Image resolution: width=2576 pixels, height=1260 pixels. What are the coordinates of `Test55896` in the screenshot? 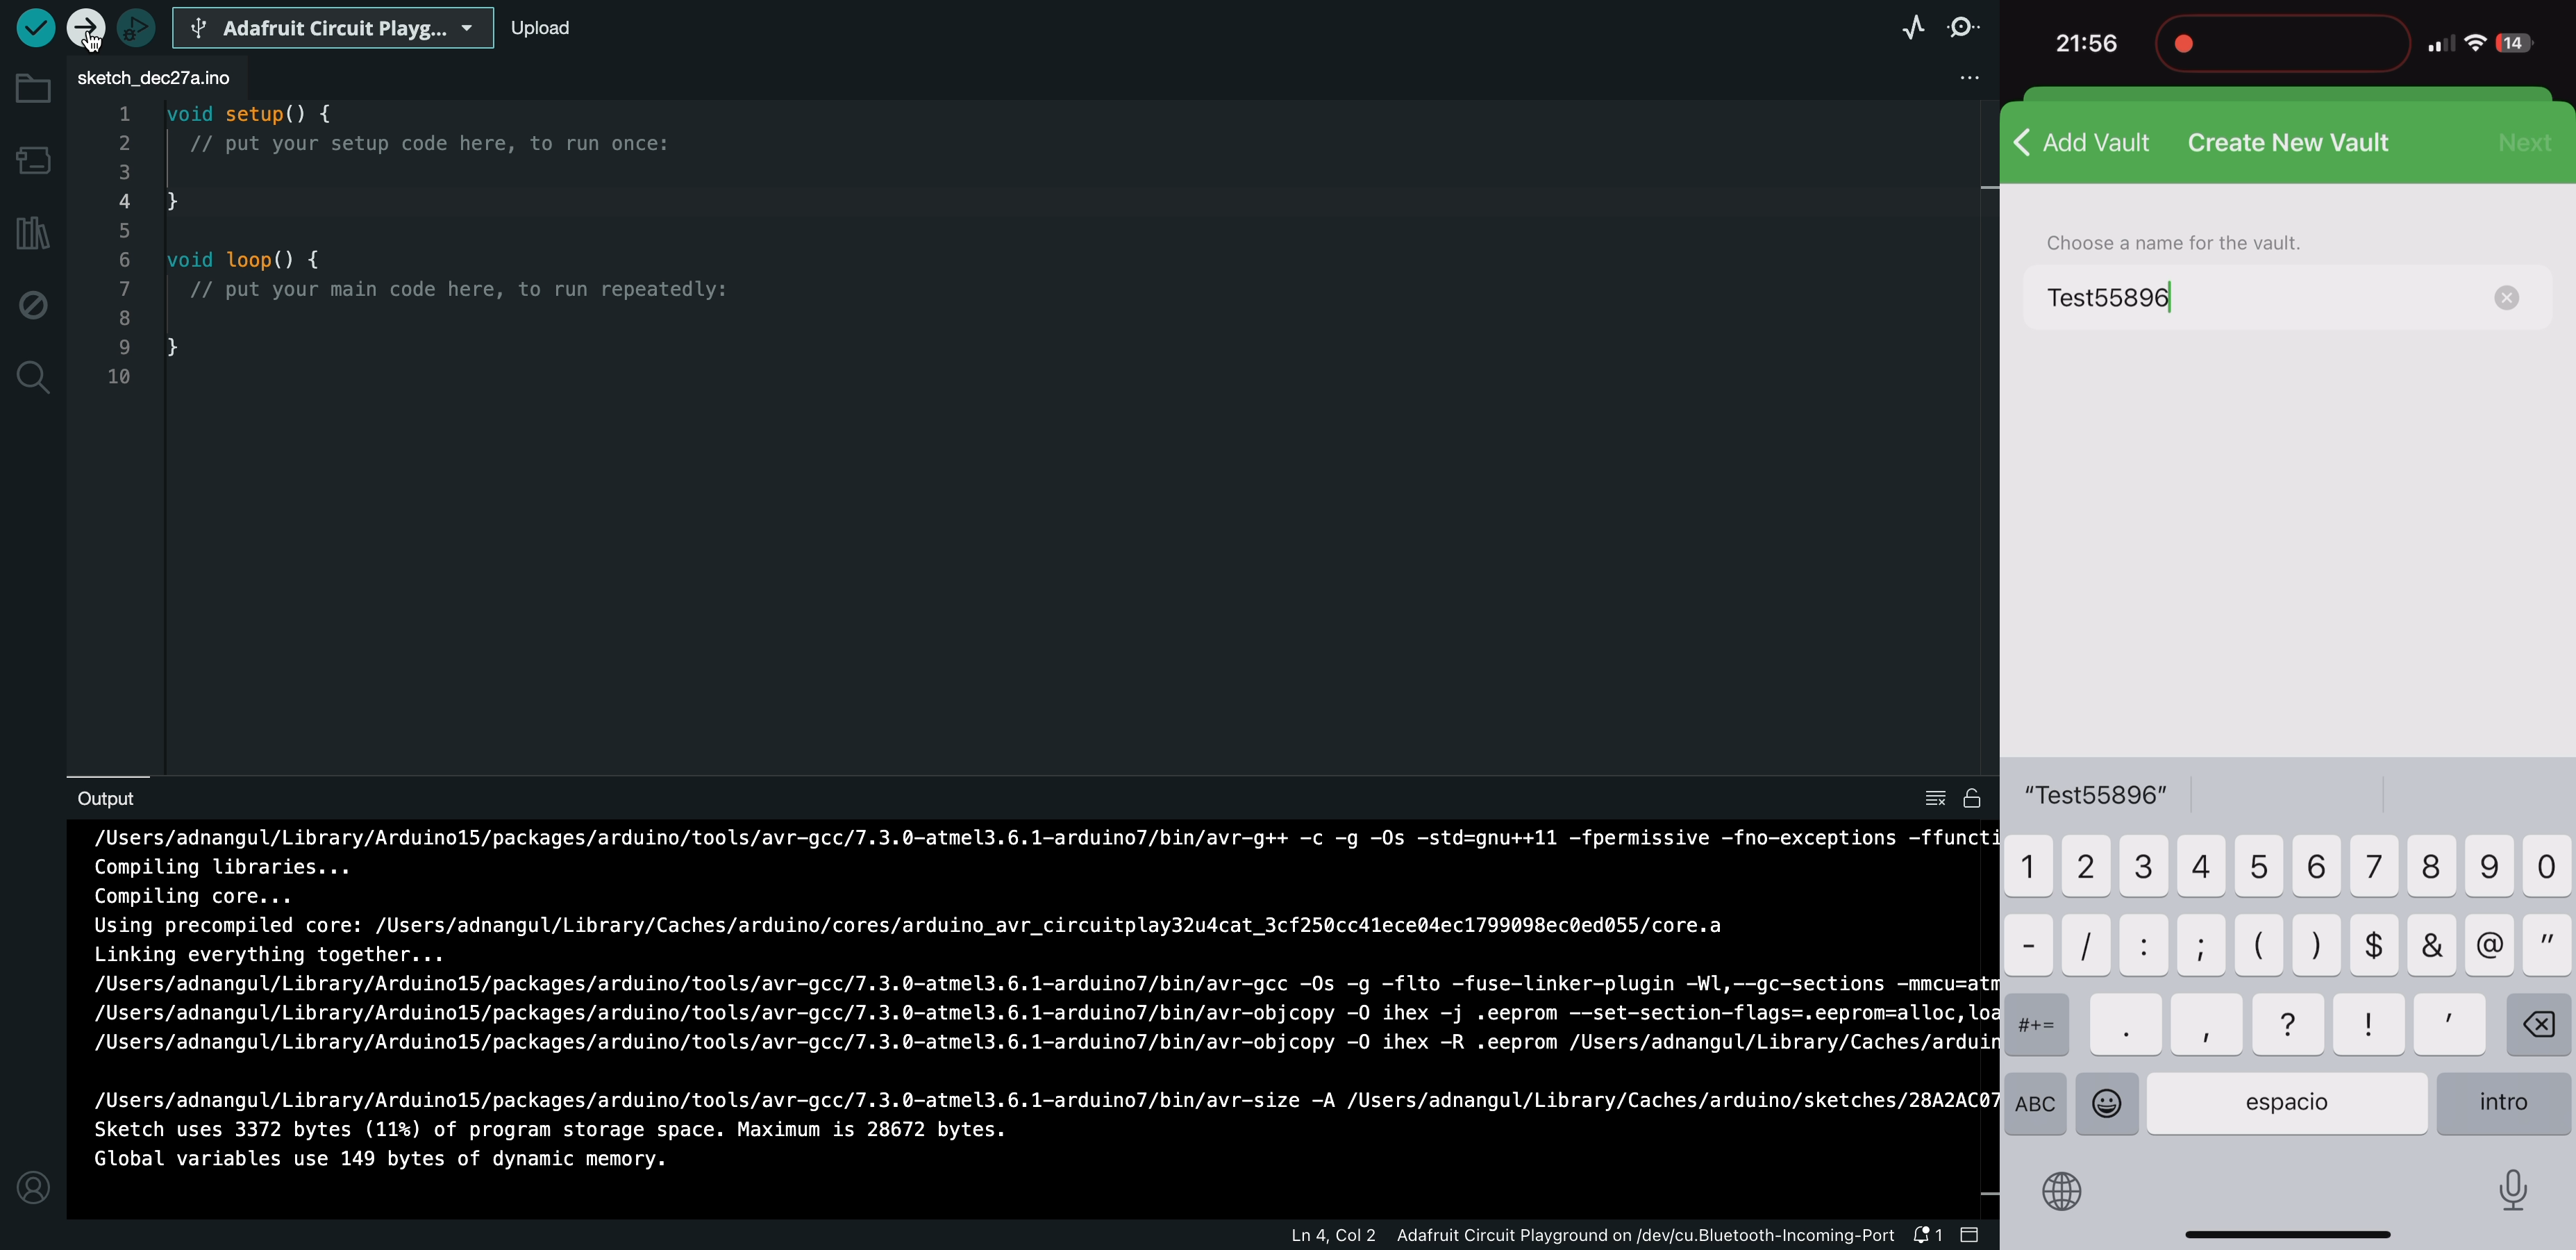 It's located at (2289, 298).